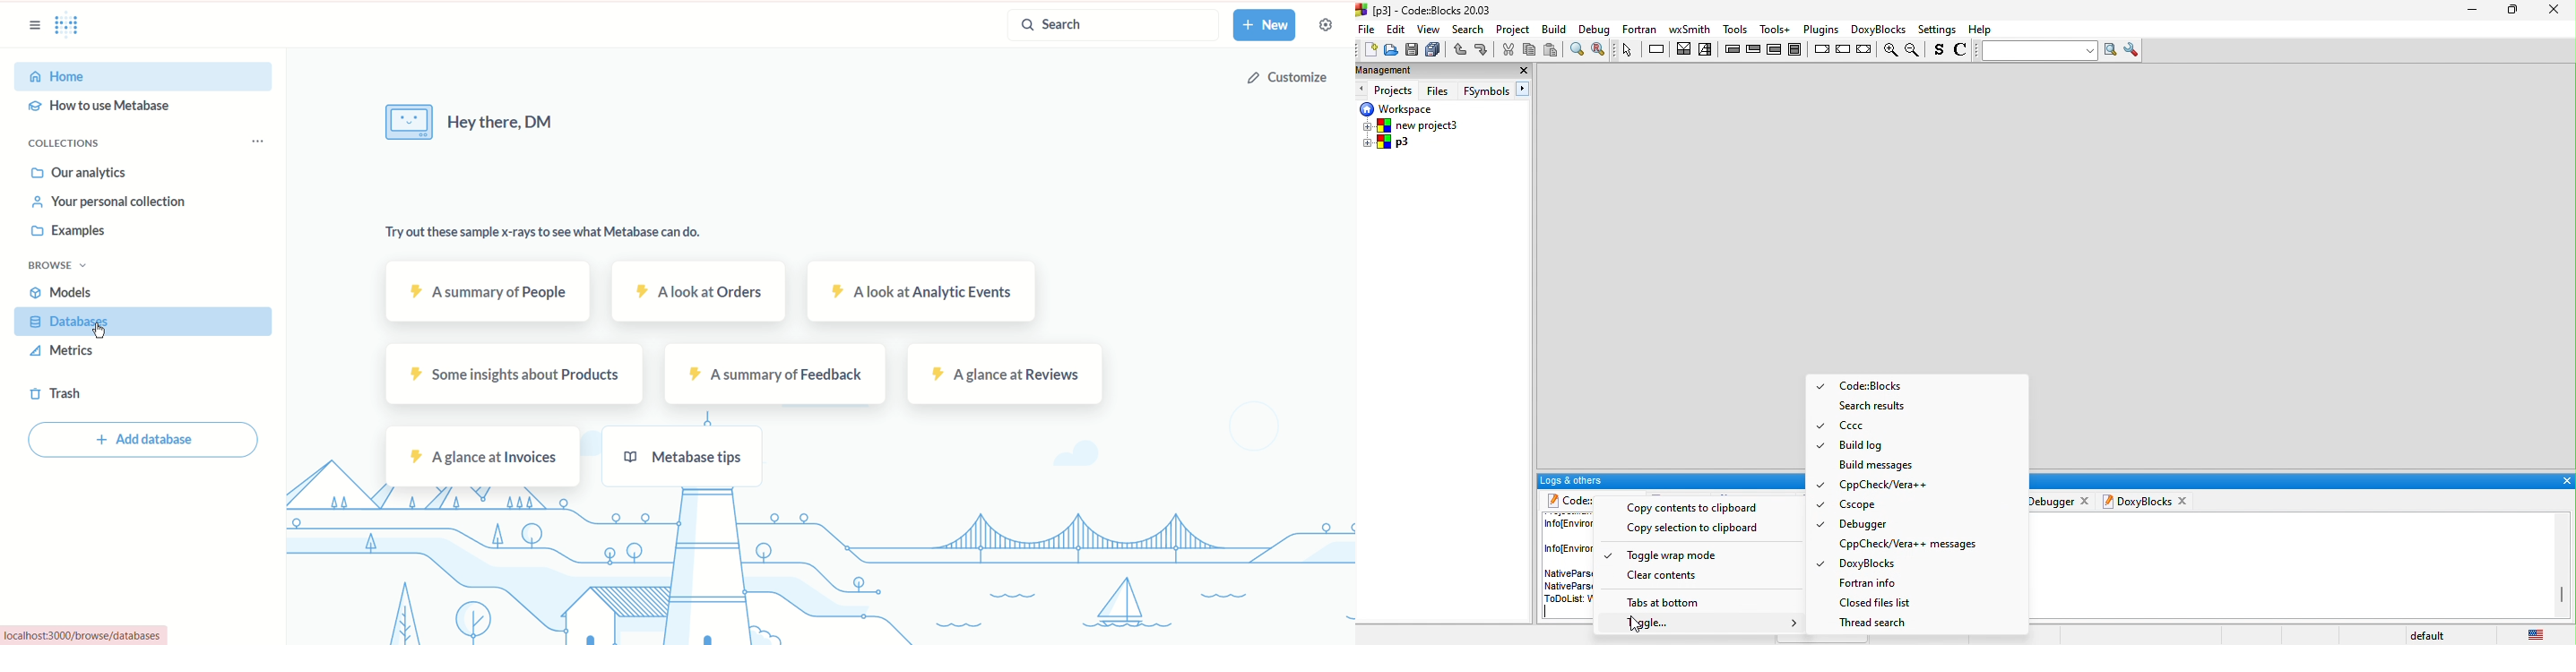  What do you see at coordinates (1430, 30) in the screenshot?
I see `view` at bounding box center [1430, 30].